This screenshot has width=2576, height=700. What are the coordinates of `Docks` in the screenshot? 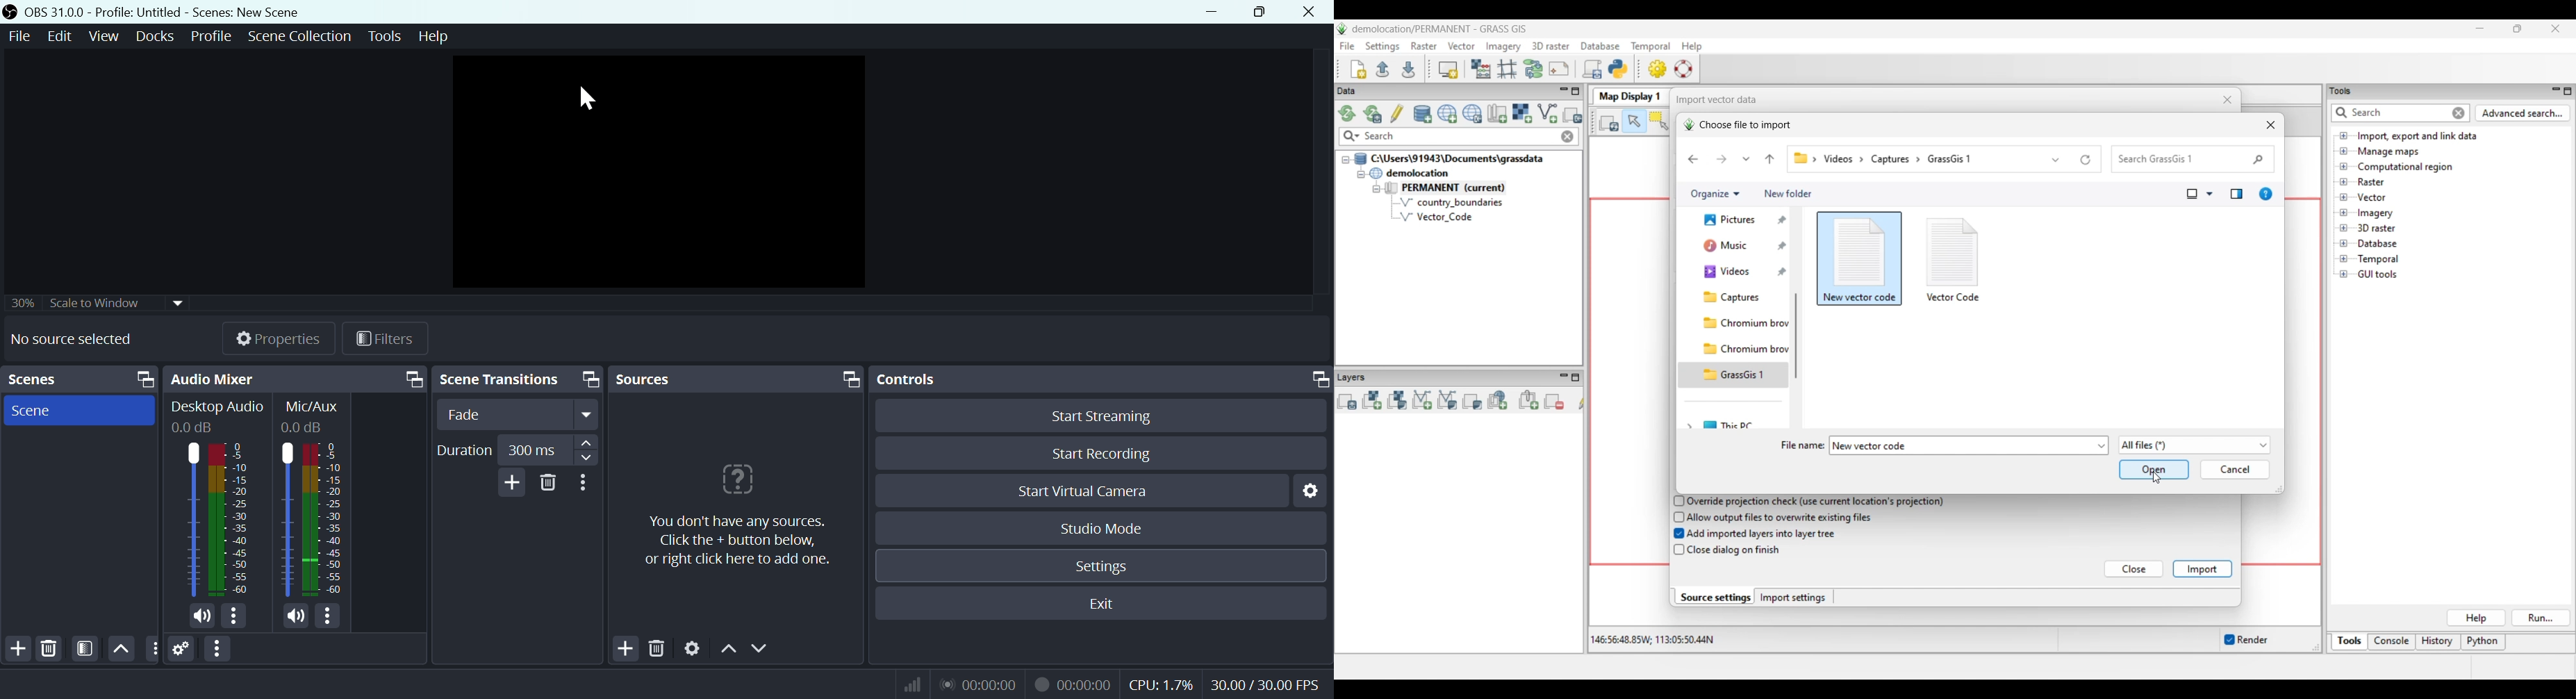 It's located at (157, 35).